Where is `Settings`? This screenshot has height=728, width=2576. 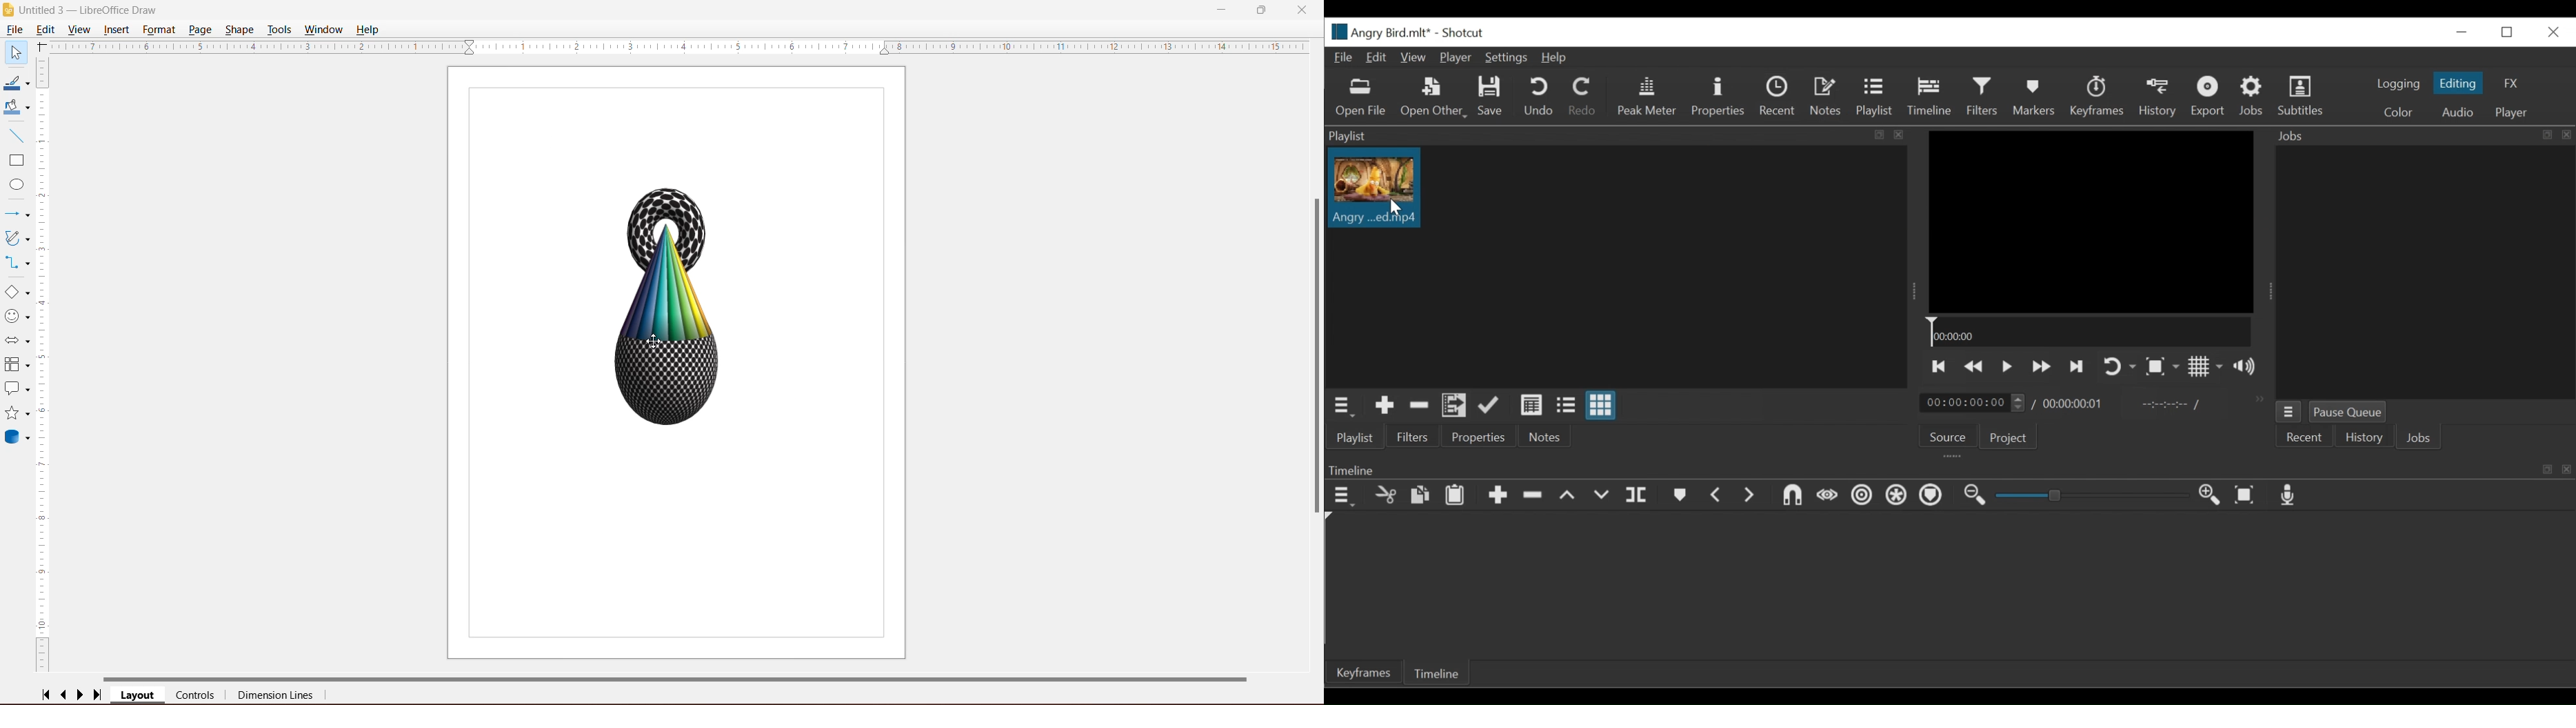 Settings is located at coordinates (1505, 58).